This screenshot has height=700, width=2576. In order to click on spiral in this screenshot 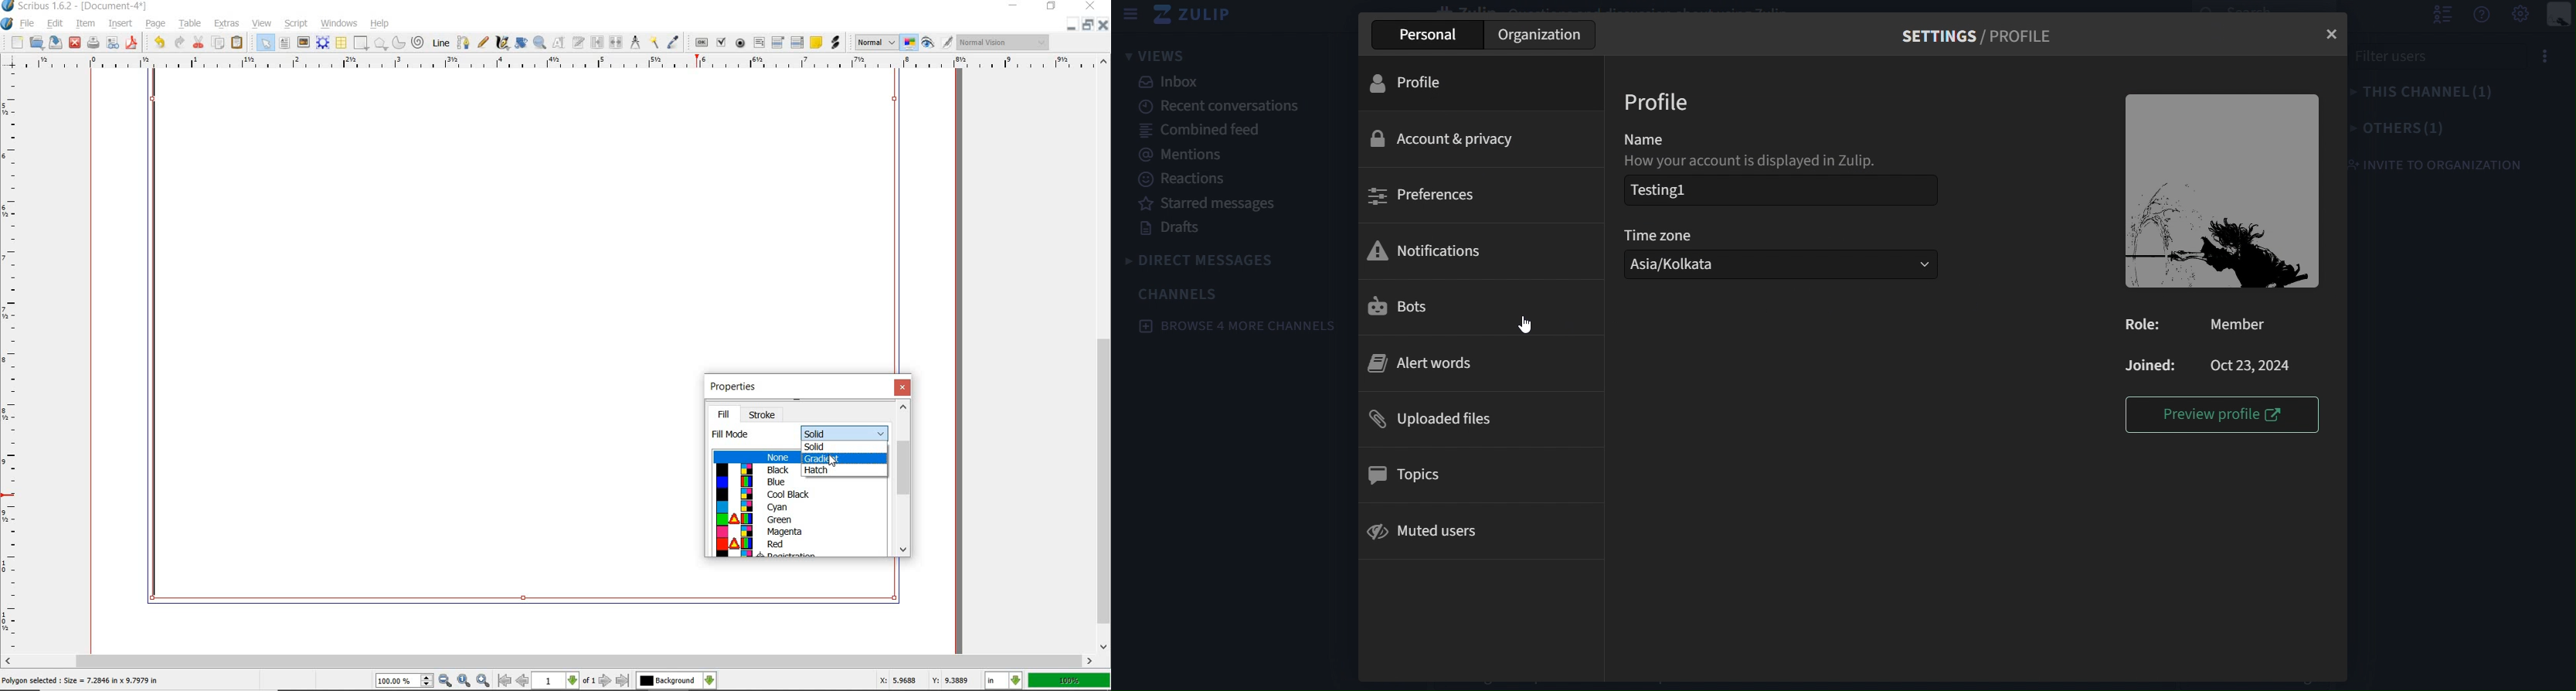, I will do `click(419, 42)`.